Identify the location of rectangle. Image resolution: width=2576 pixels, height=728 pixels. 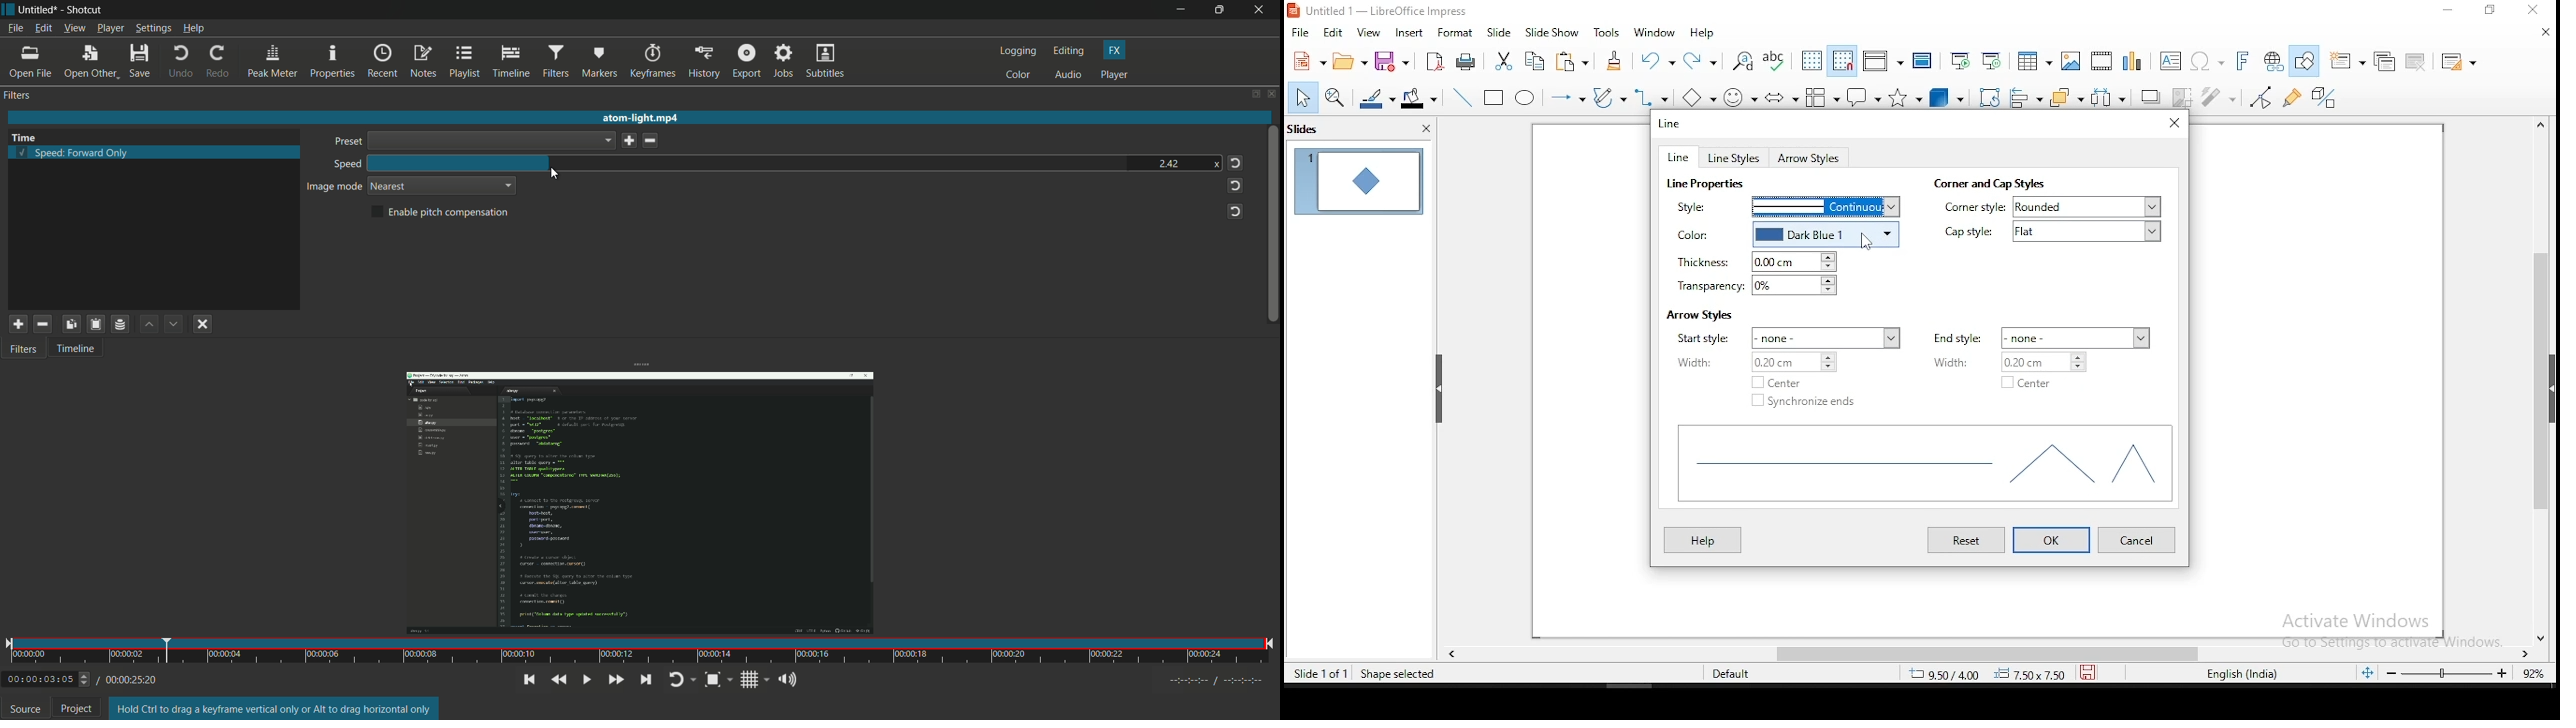
(1493, 96).